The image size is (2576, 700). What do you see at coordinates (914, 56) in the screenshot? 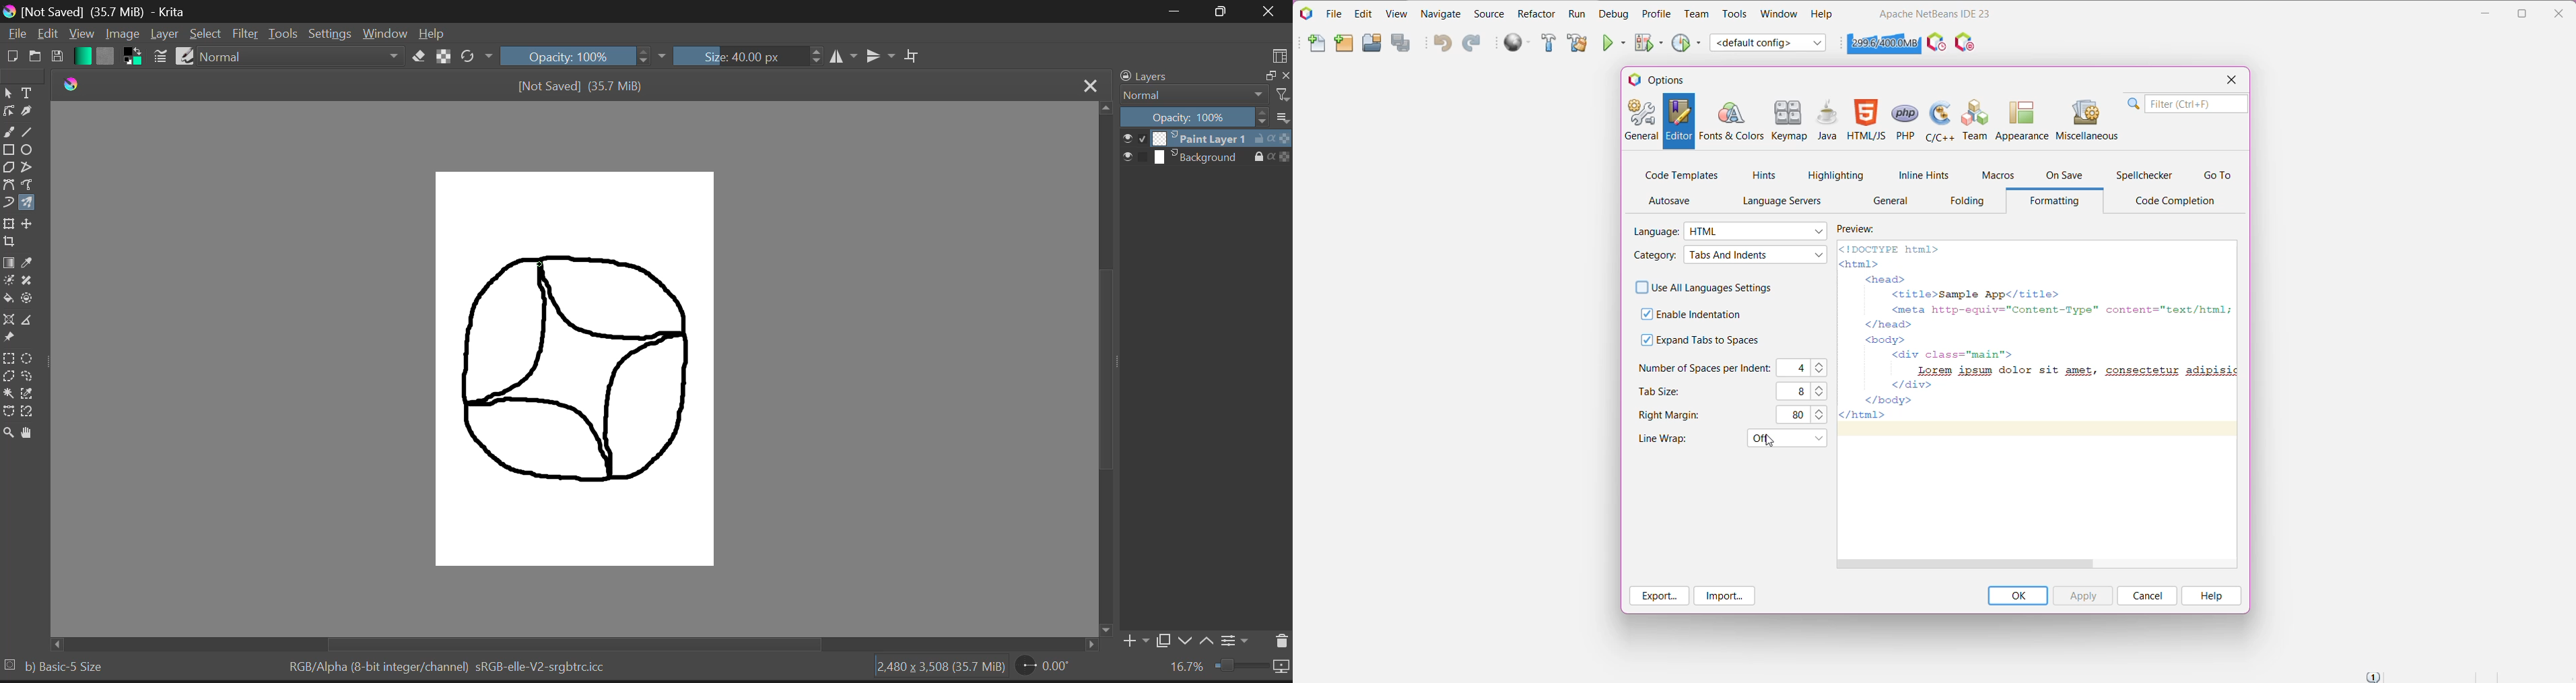
I see `Crop` at bounding box center [914, 56].